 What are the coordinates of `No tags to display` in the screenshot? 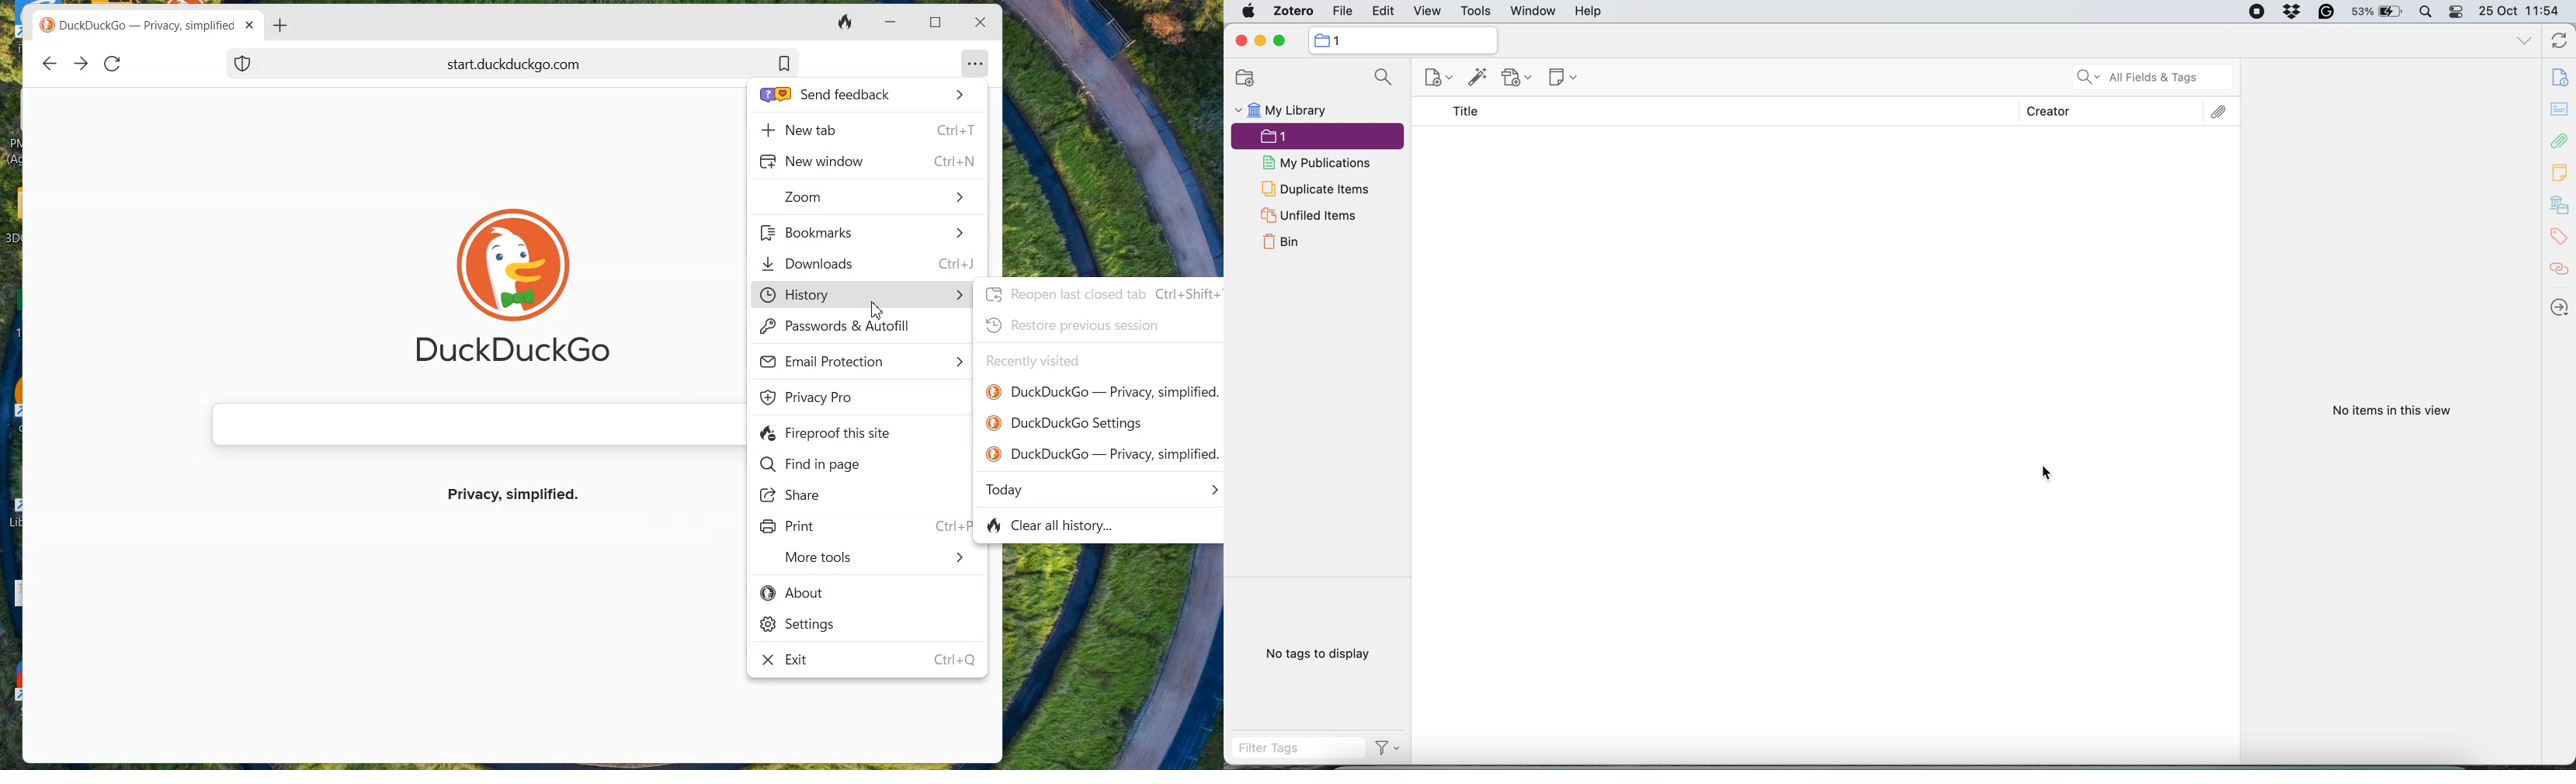 It's located at (1321, 655).